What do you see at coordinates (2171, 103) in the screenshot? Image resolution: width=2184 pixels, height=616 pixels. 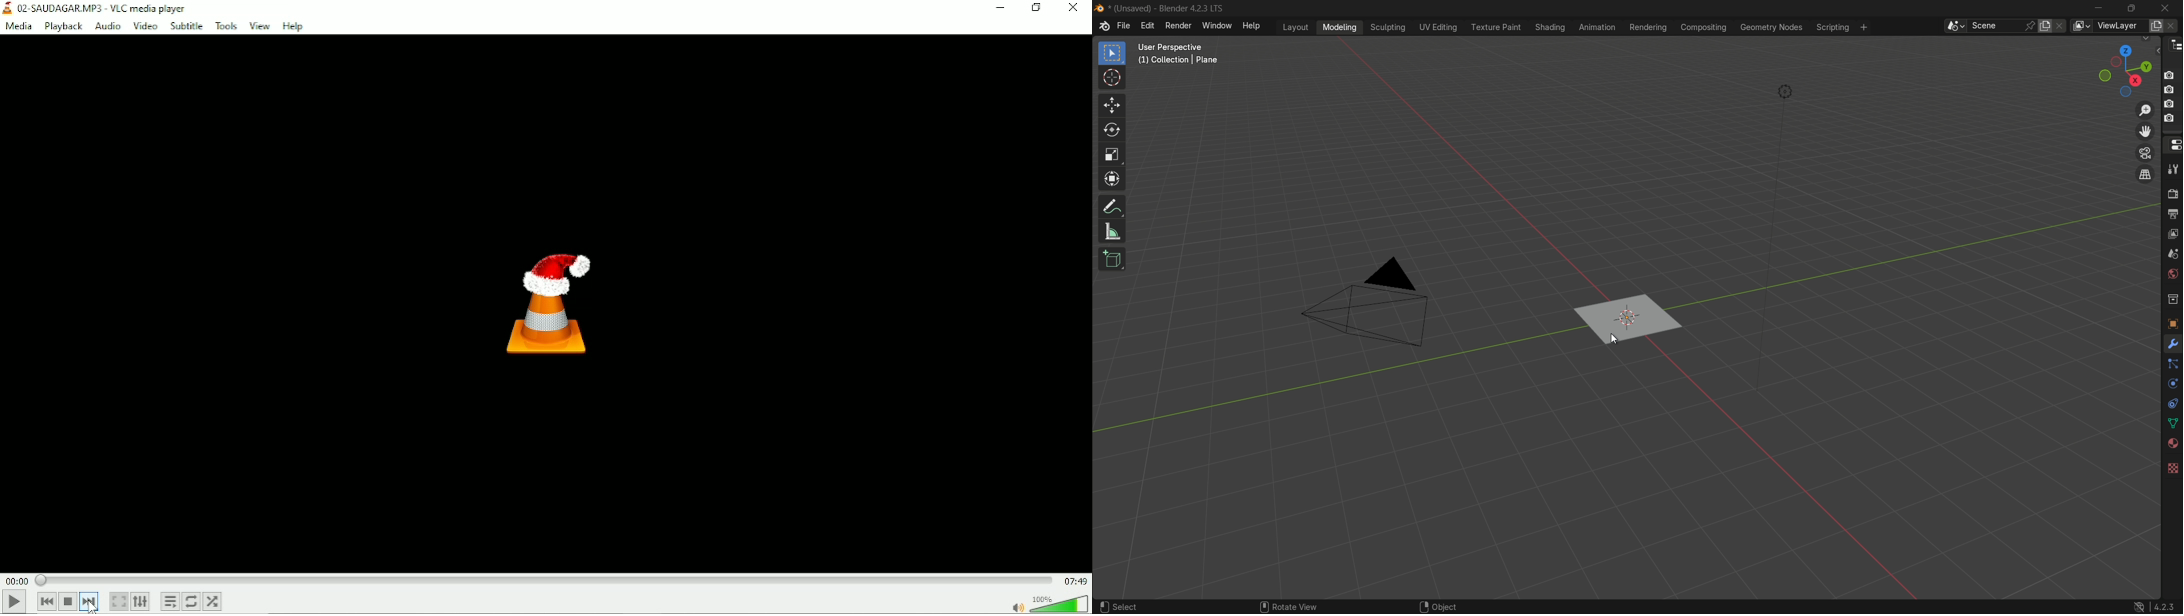 I see `capture` at bounding box center [2171, 103].